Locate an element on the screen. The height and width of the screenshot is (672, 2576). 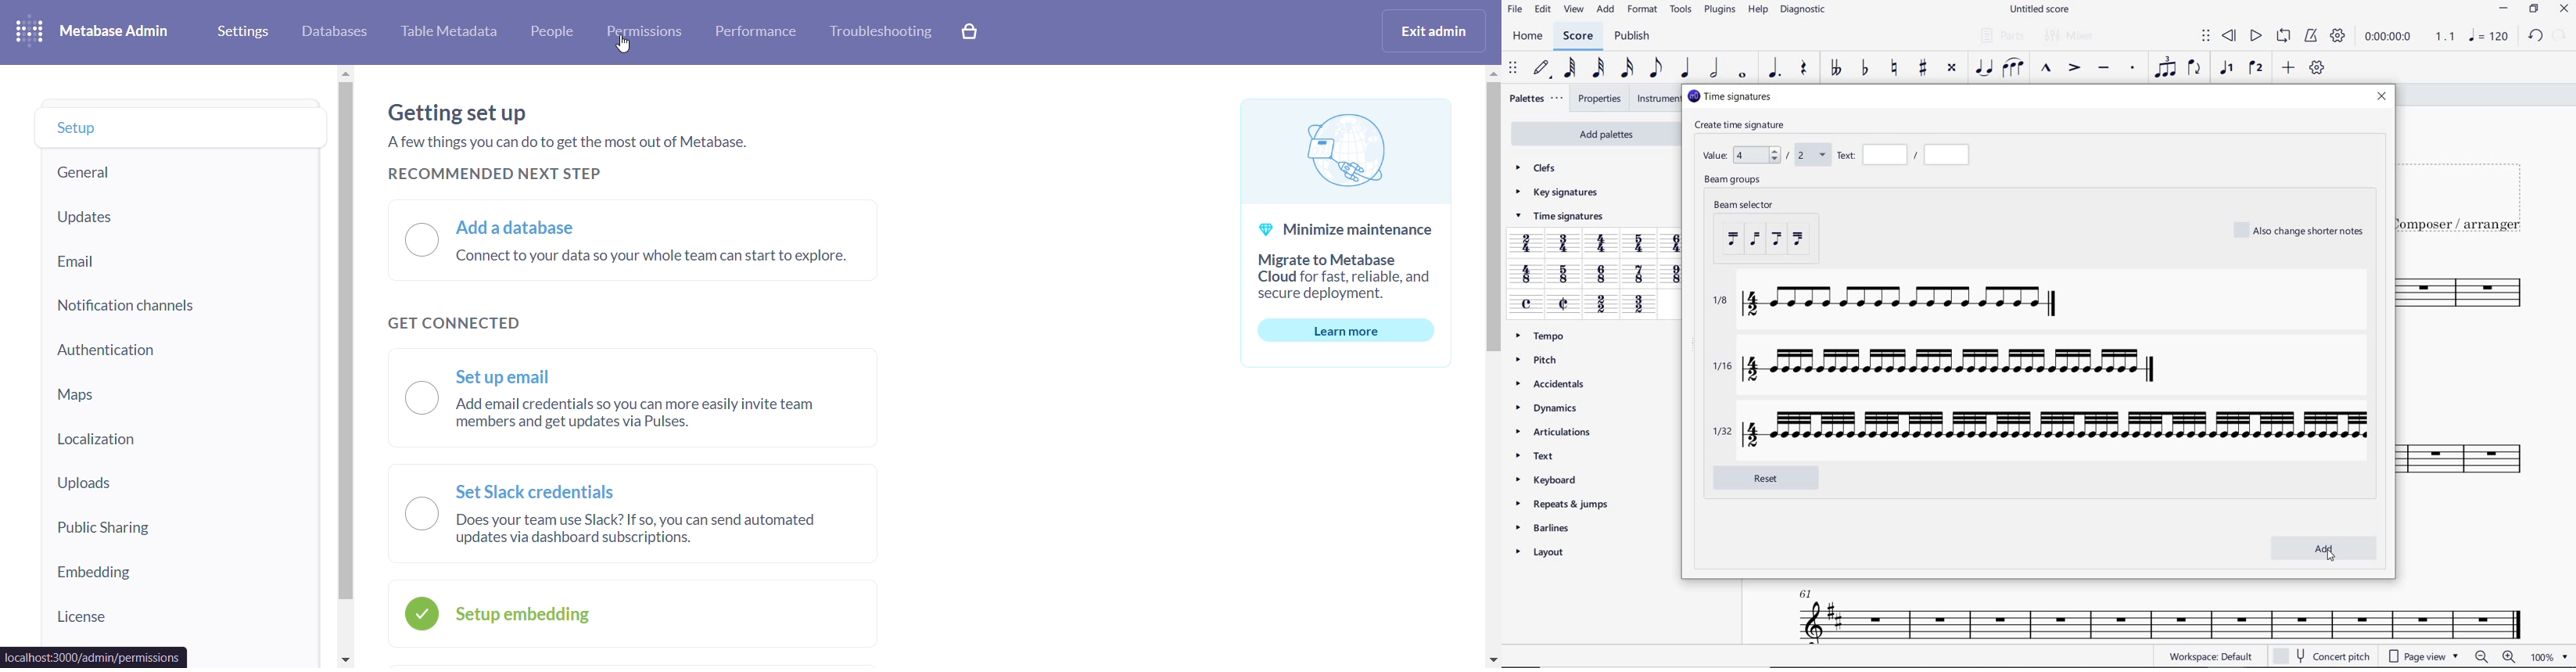
CUSTOMIZE TOOLBAR is located at coordinates (2315, 67).